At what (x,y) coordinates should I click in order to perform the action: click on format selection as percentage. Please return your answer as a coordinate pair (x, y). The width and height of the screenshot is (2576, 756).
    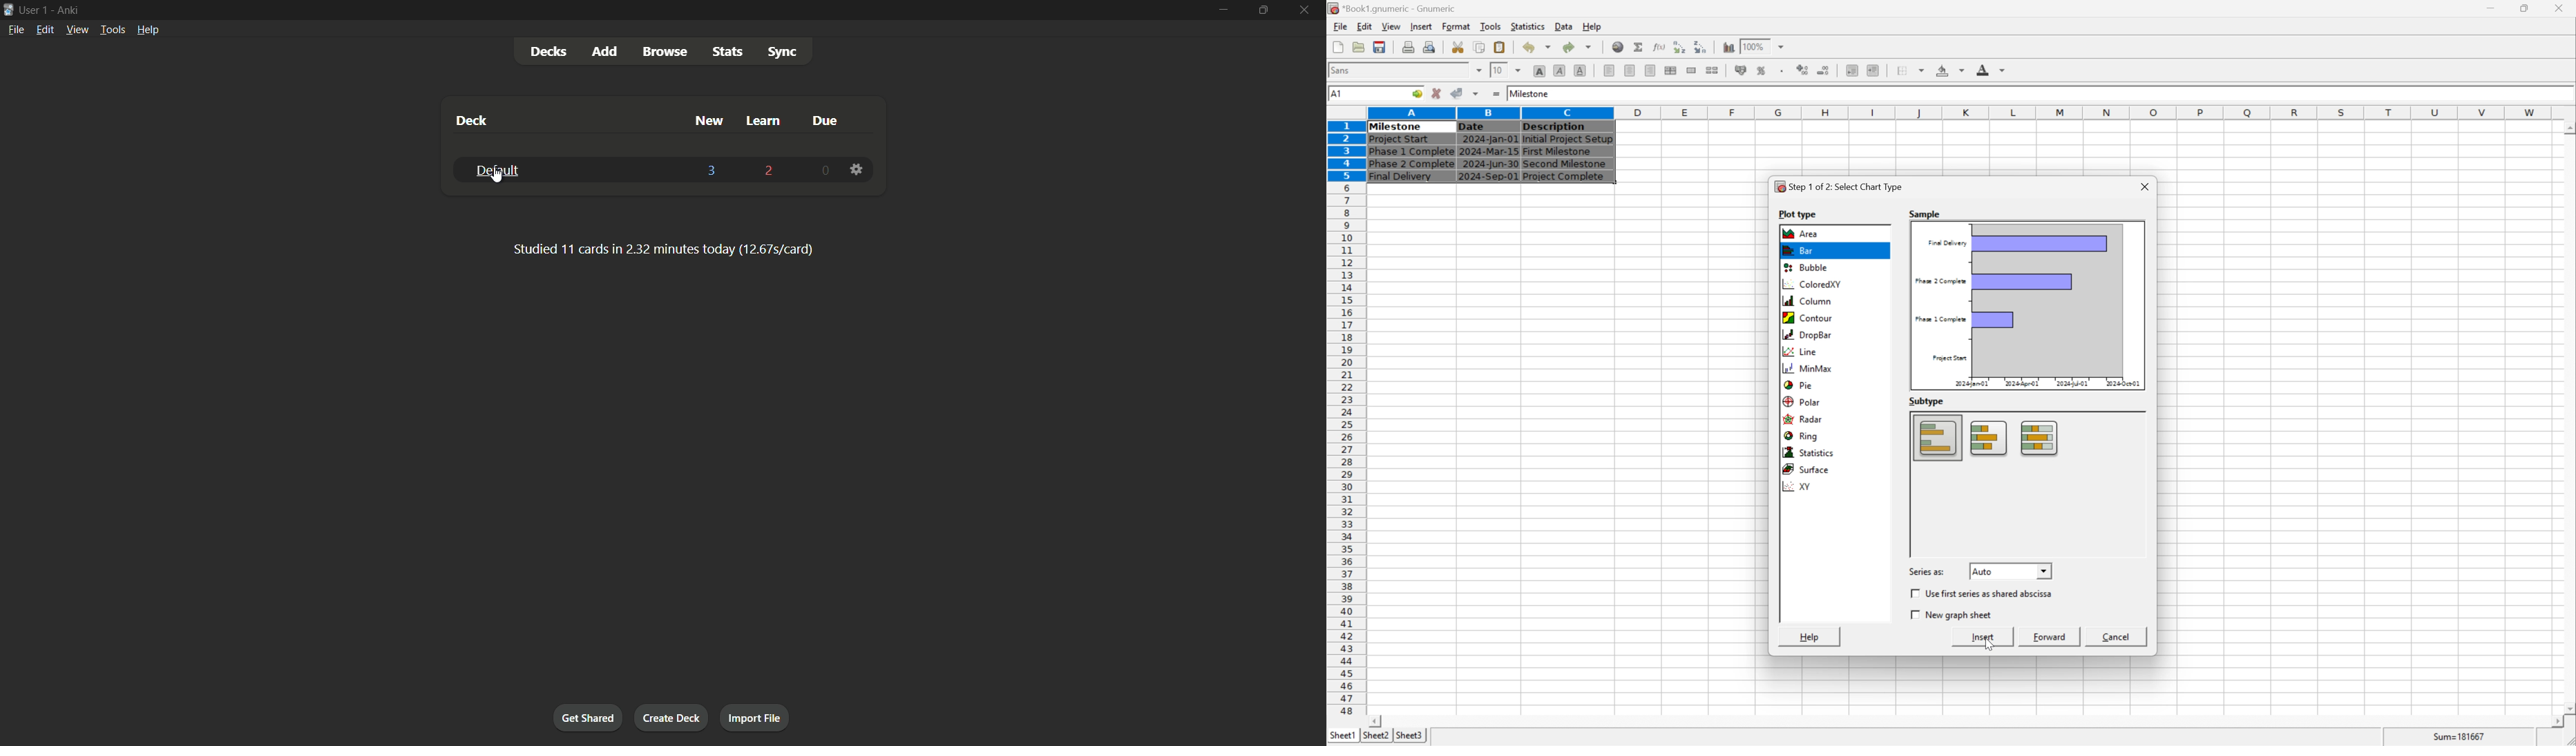
    Looking at the image, I should click on (1762, 70).